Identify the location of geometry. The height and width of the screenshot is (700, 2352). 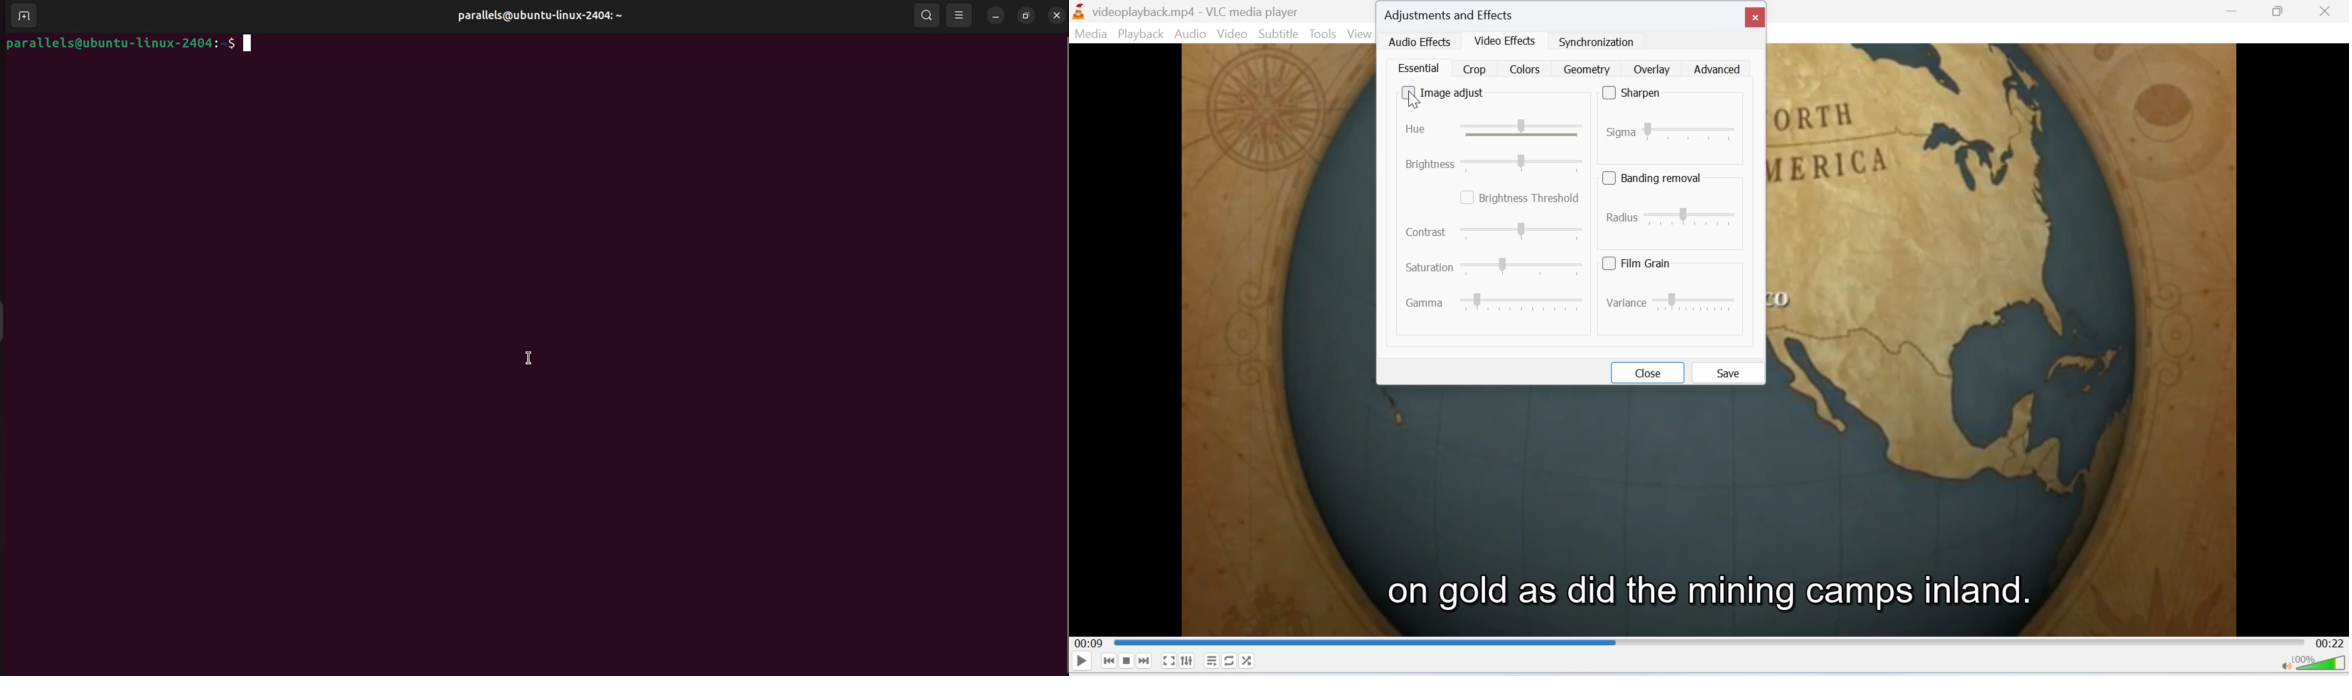
(1587, 68).